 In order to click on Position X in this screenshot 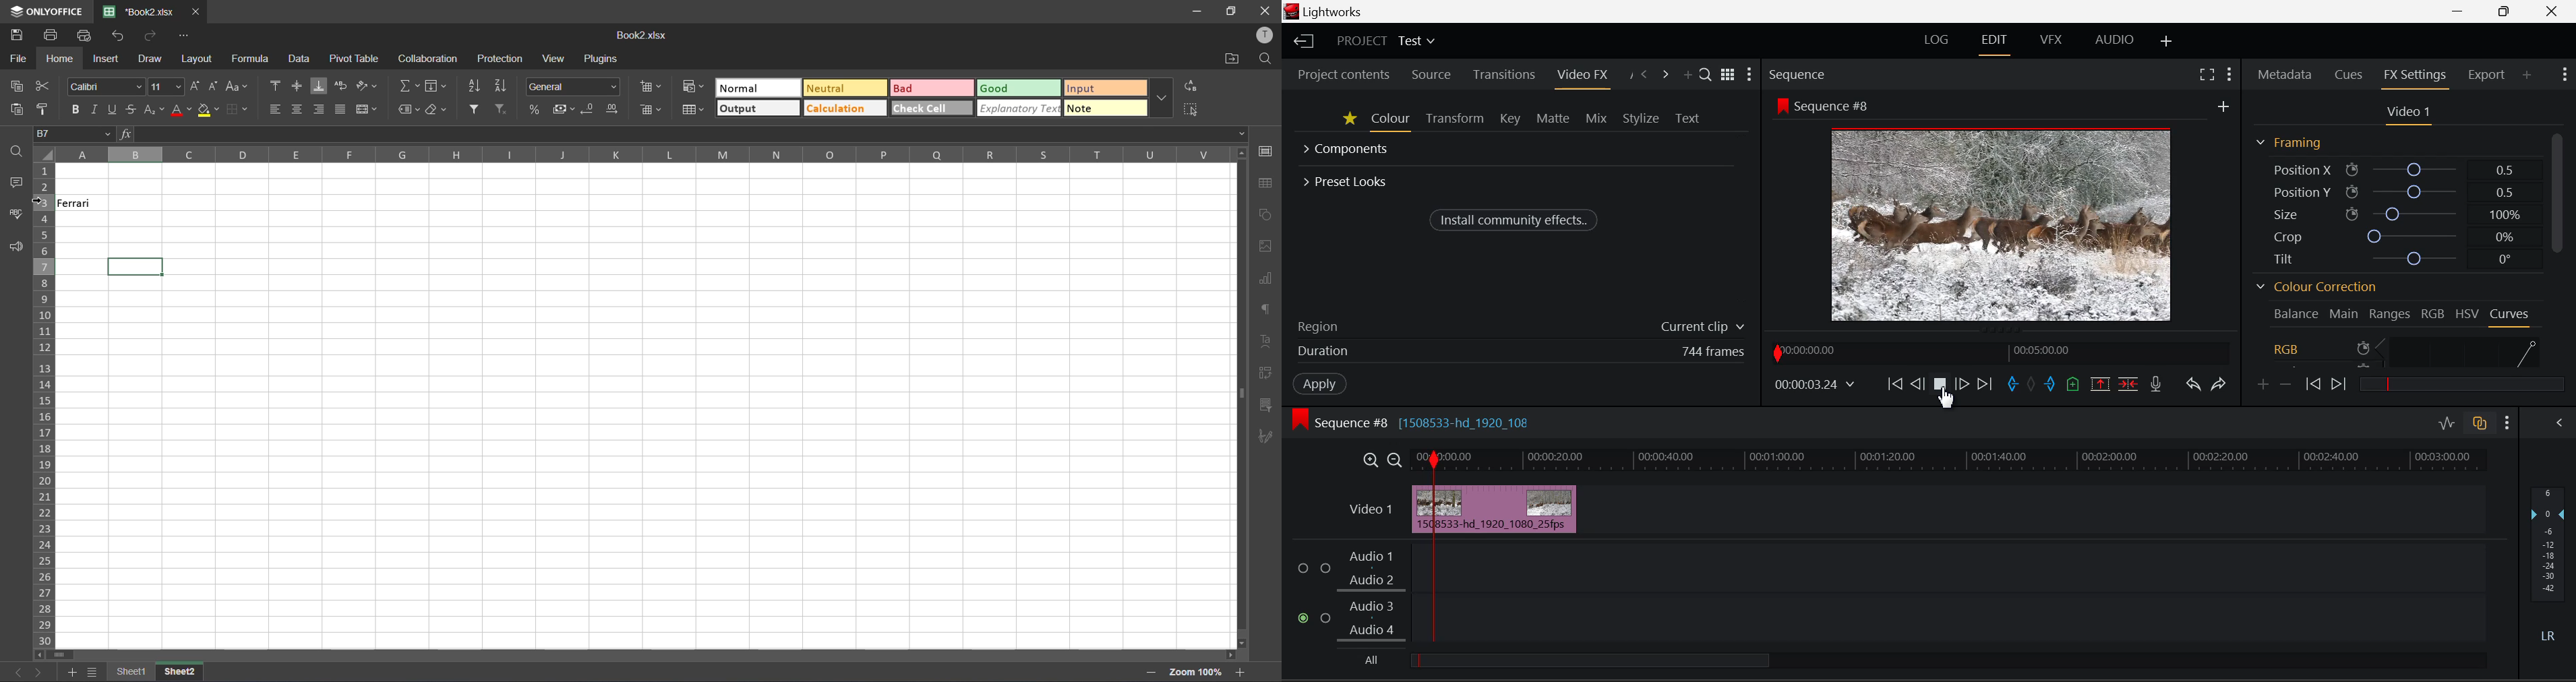, I will do `click(2391, 169)`.